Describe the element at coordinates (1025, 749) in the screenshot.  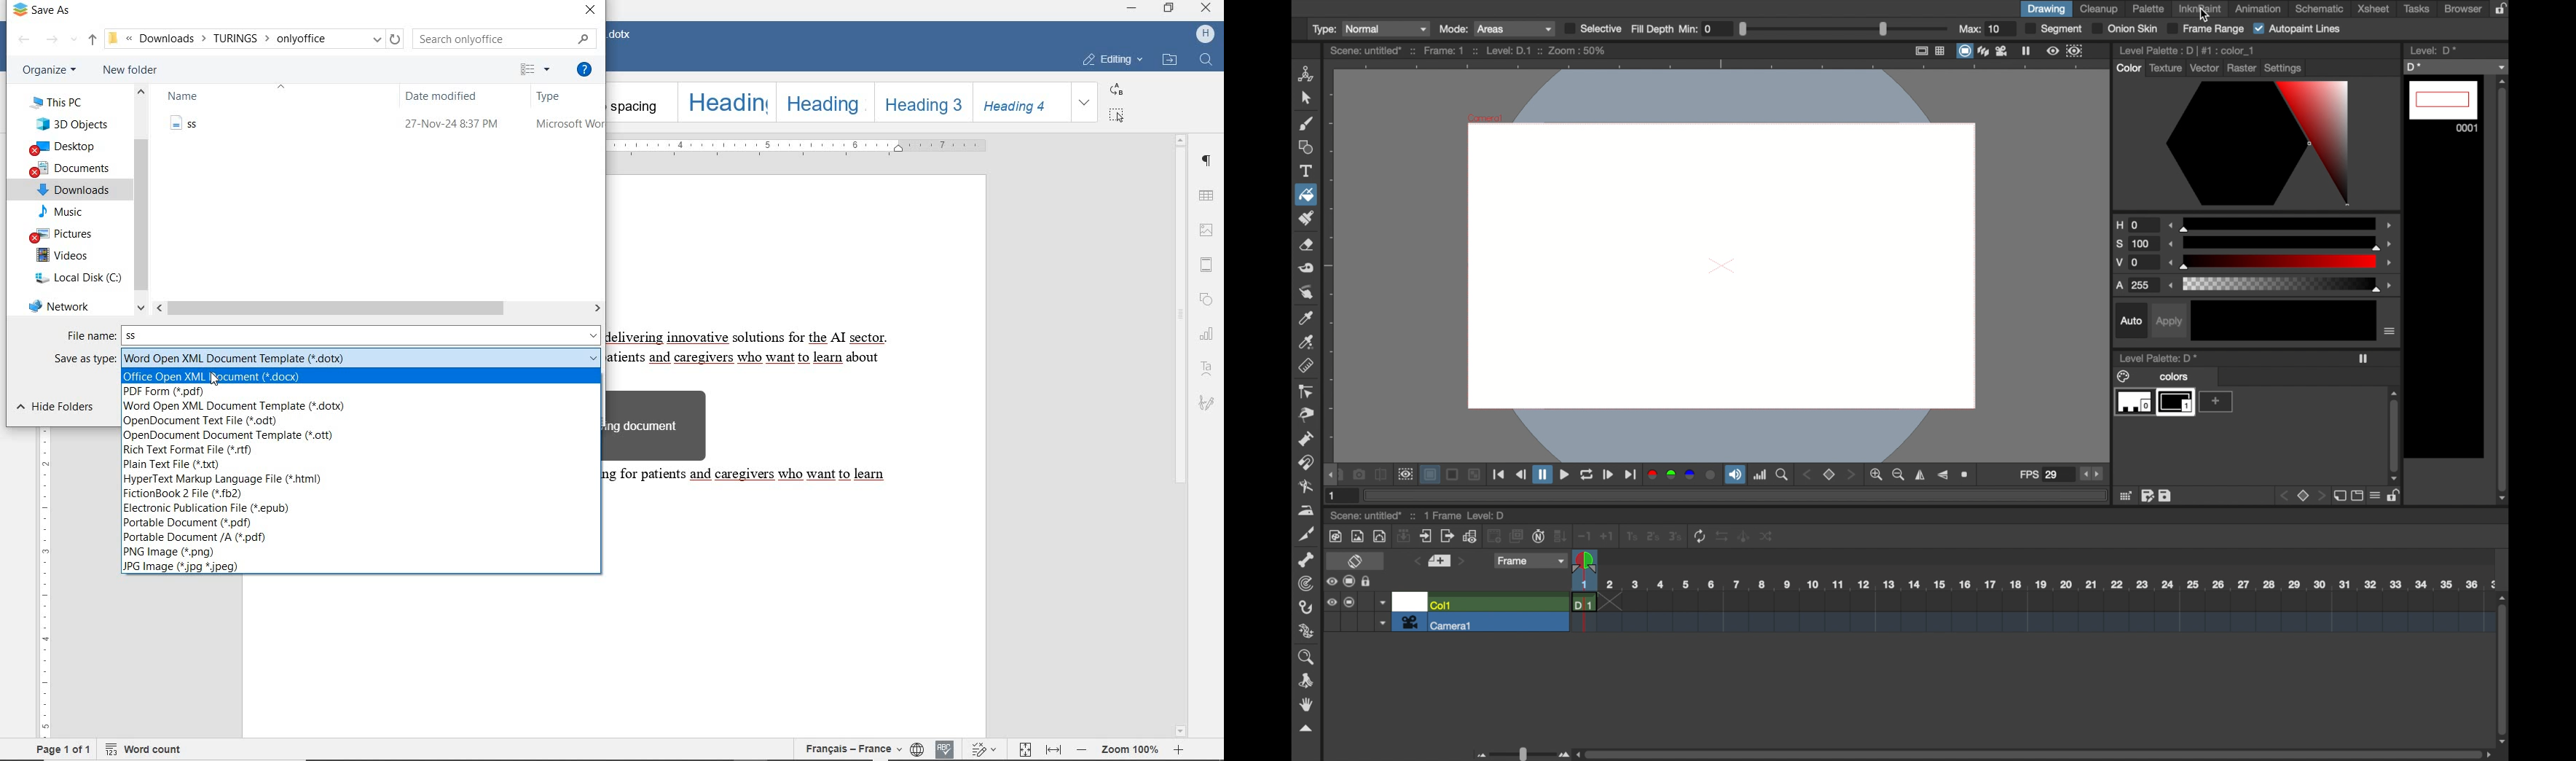
I see `FIT TO PAGE` at that location.